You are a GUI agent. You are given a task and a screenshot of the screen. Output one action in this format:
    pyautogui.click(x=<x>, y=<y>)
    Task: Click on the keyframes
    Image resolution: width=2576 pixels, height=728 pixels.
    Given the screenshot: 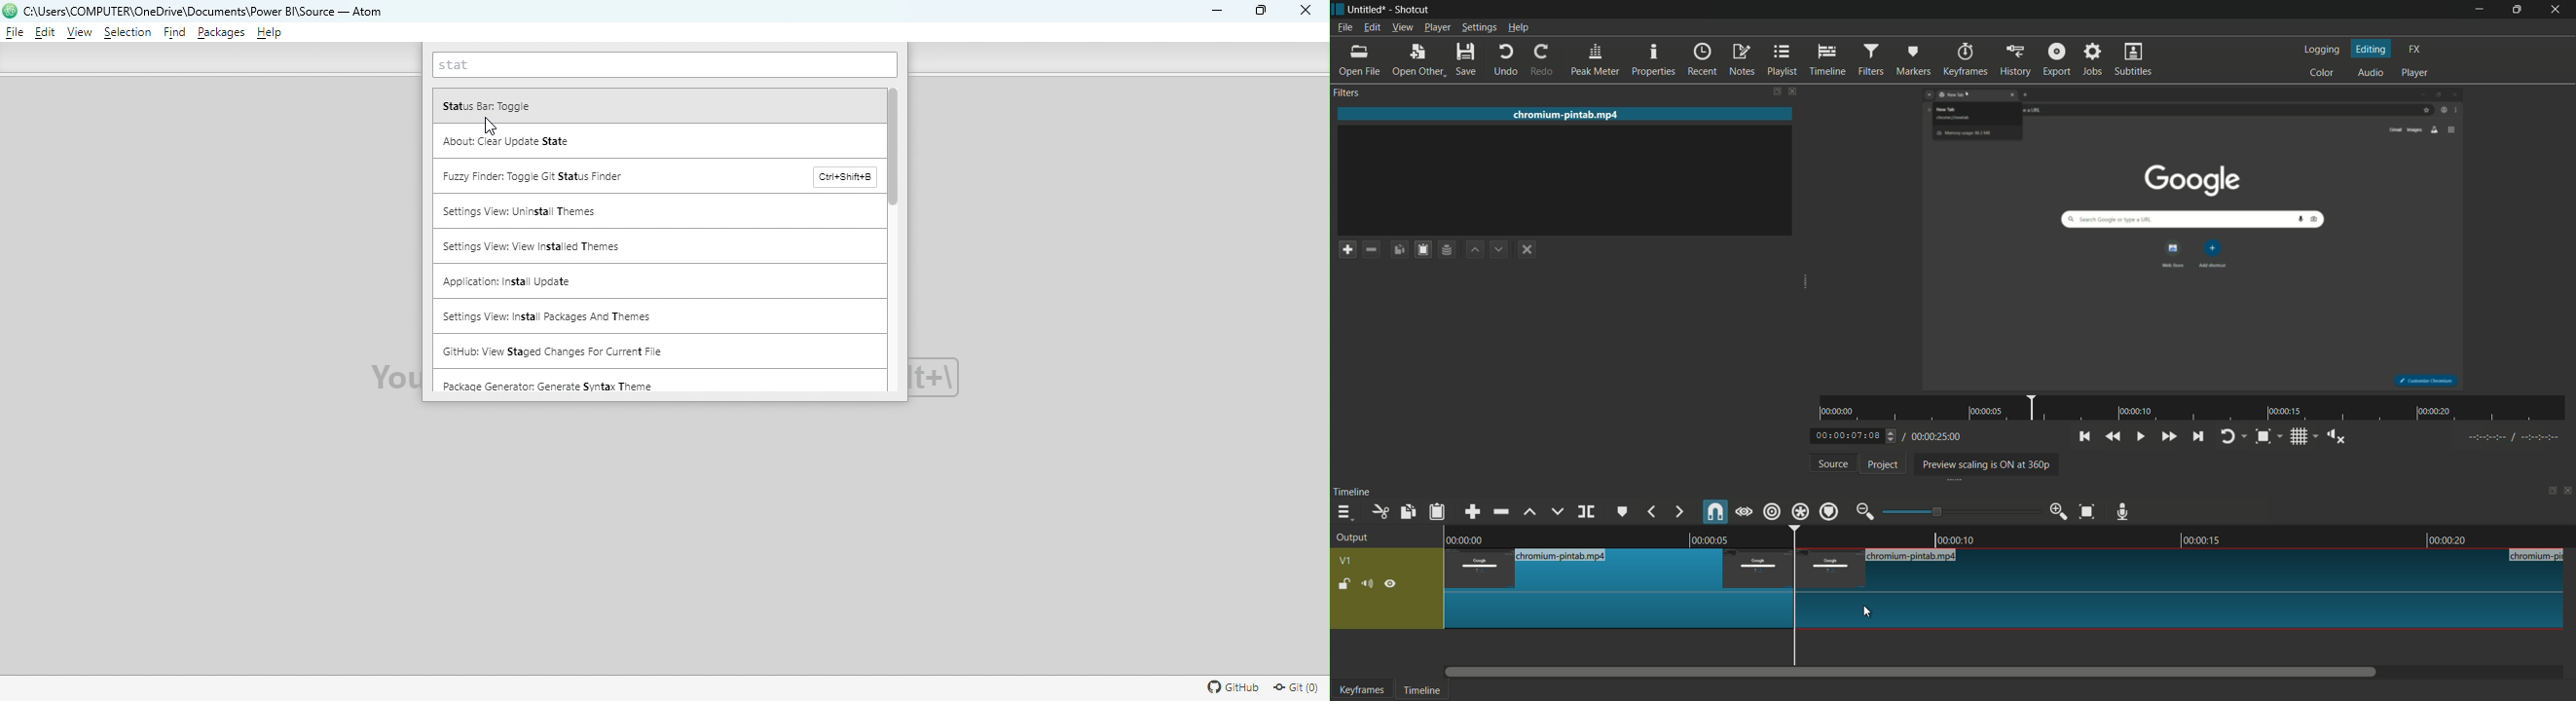 What is the action you would take?
    pyautogui.click(x=1968, y=59)
    